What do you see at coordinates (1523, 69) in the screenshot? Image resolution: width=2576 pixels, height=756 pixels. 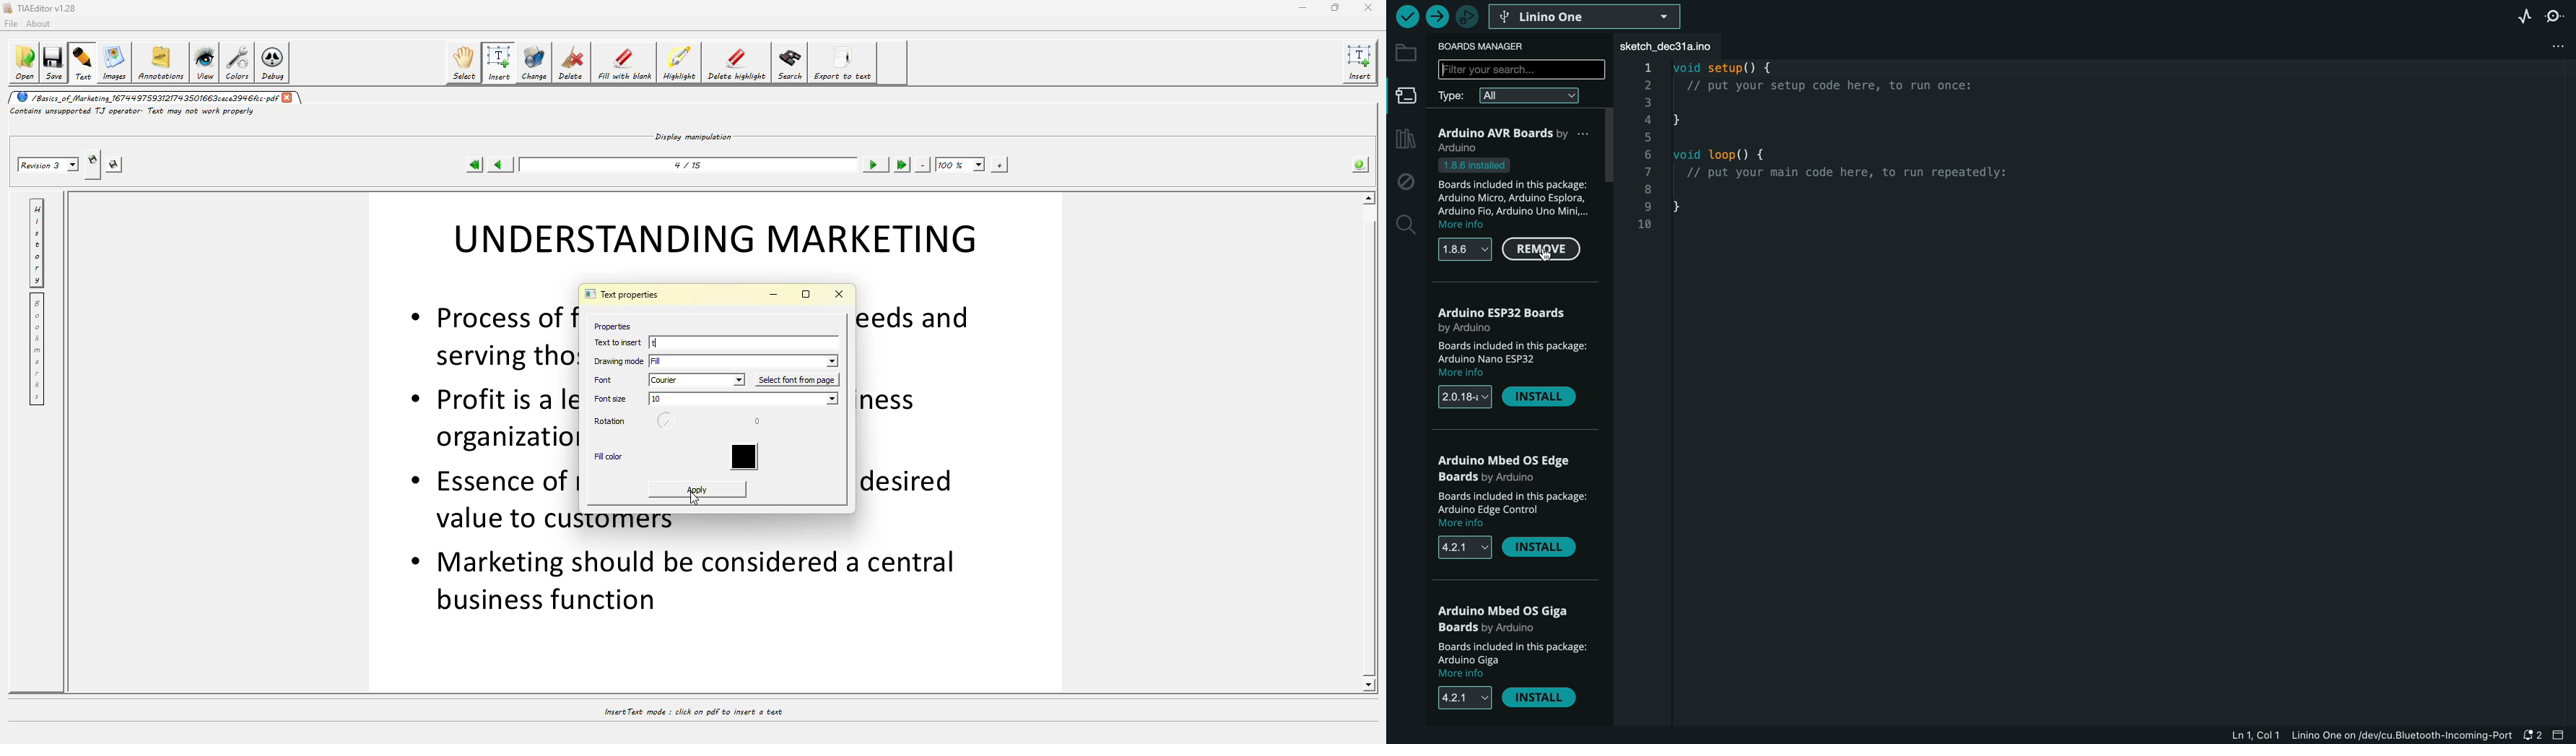 I see `search bar` at bounding box center [1523, 69].